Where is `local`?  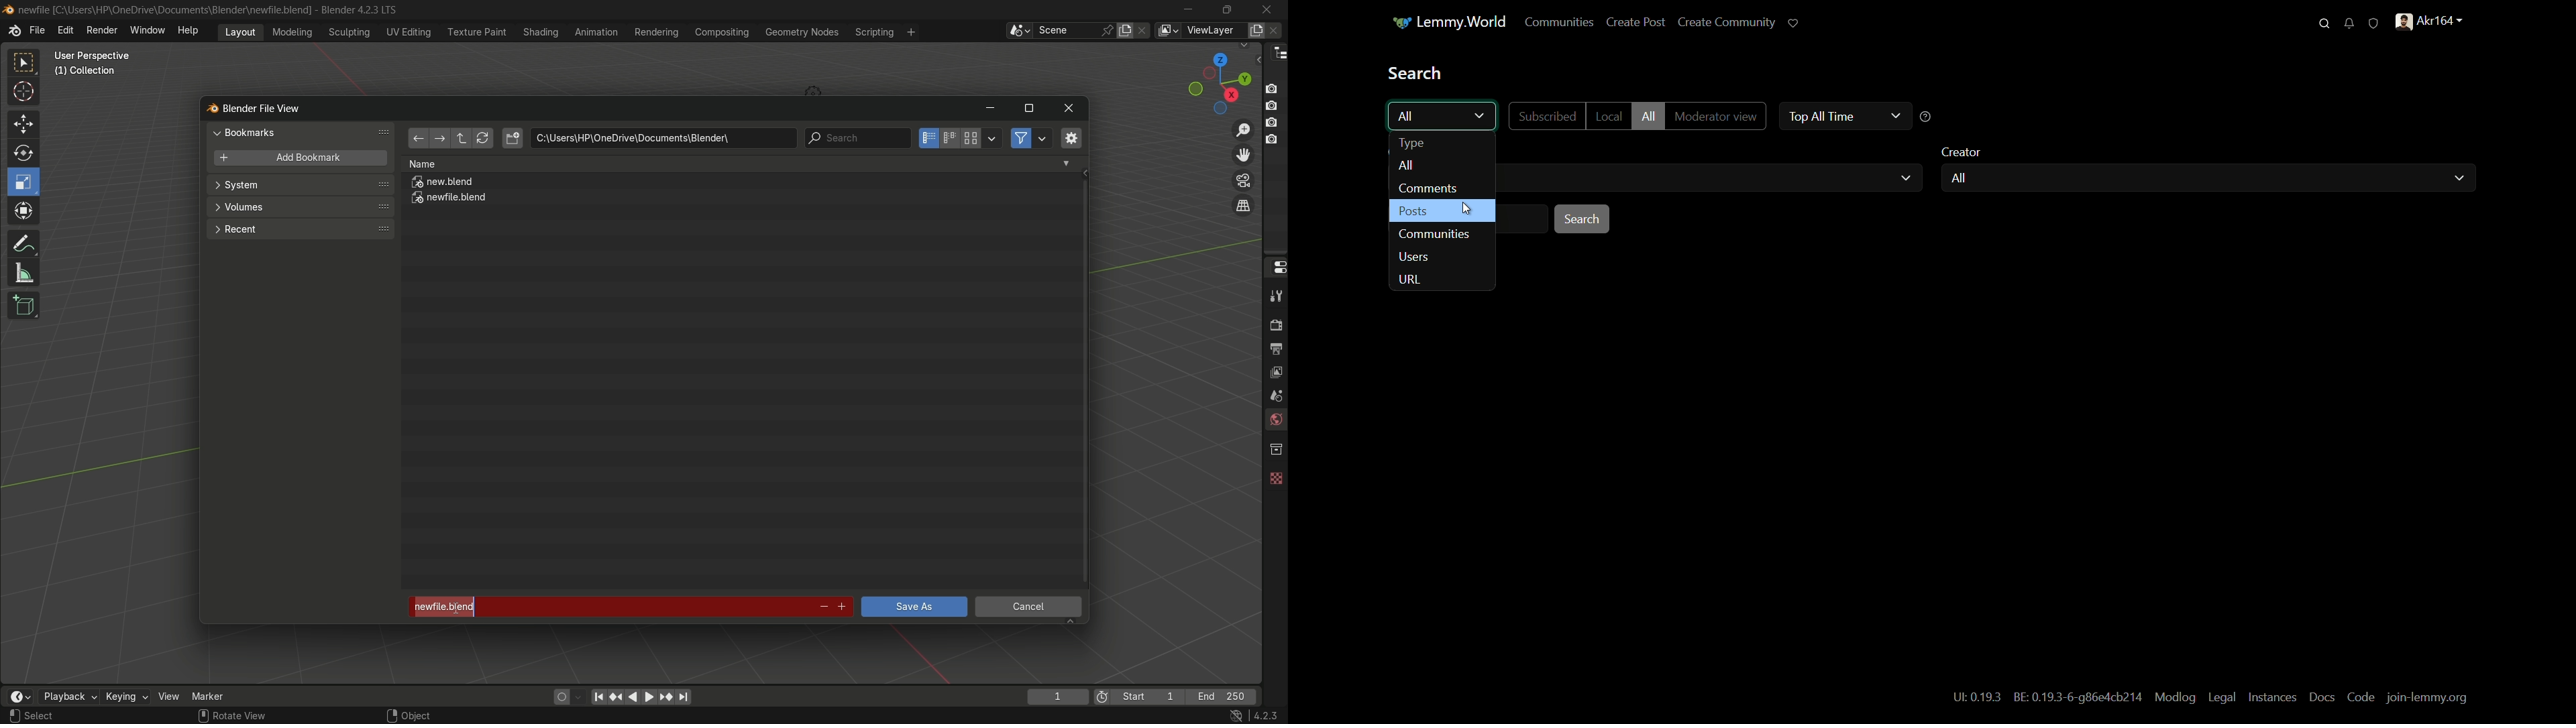
local is located at coordinates (1607, 116).